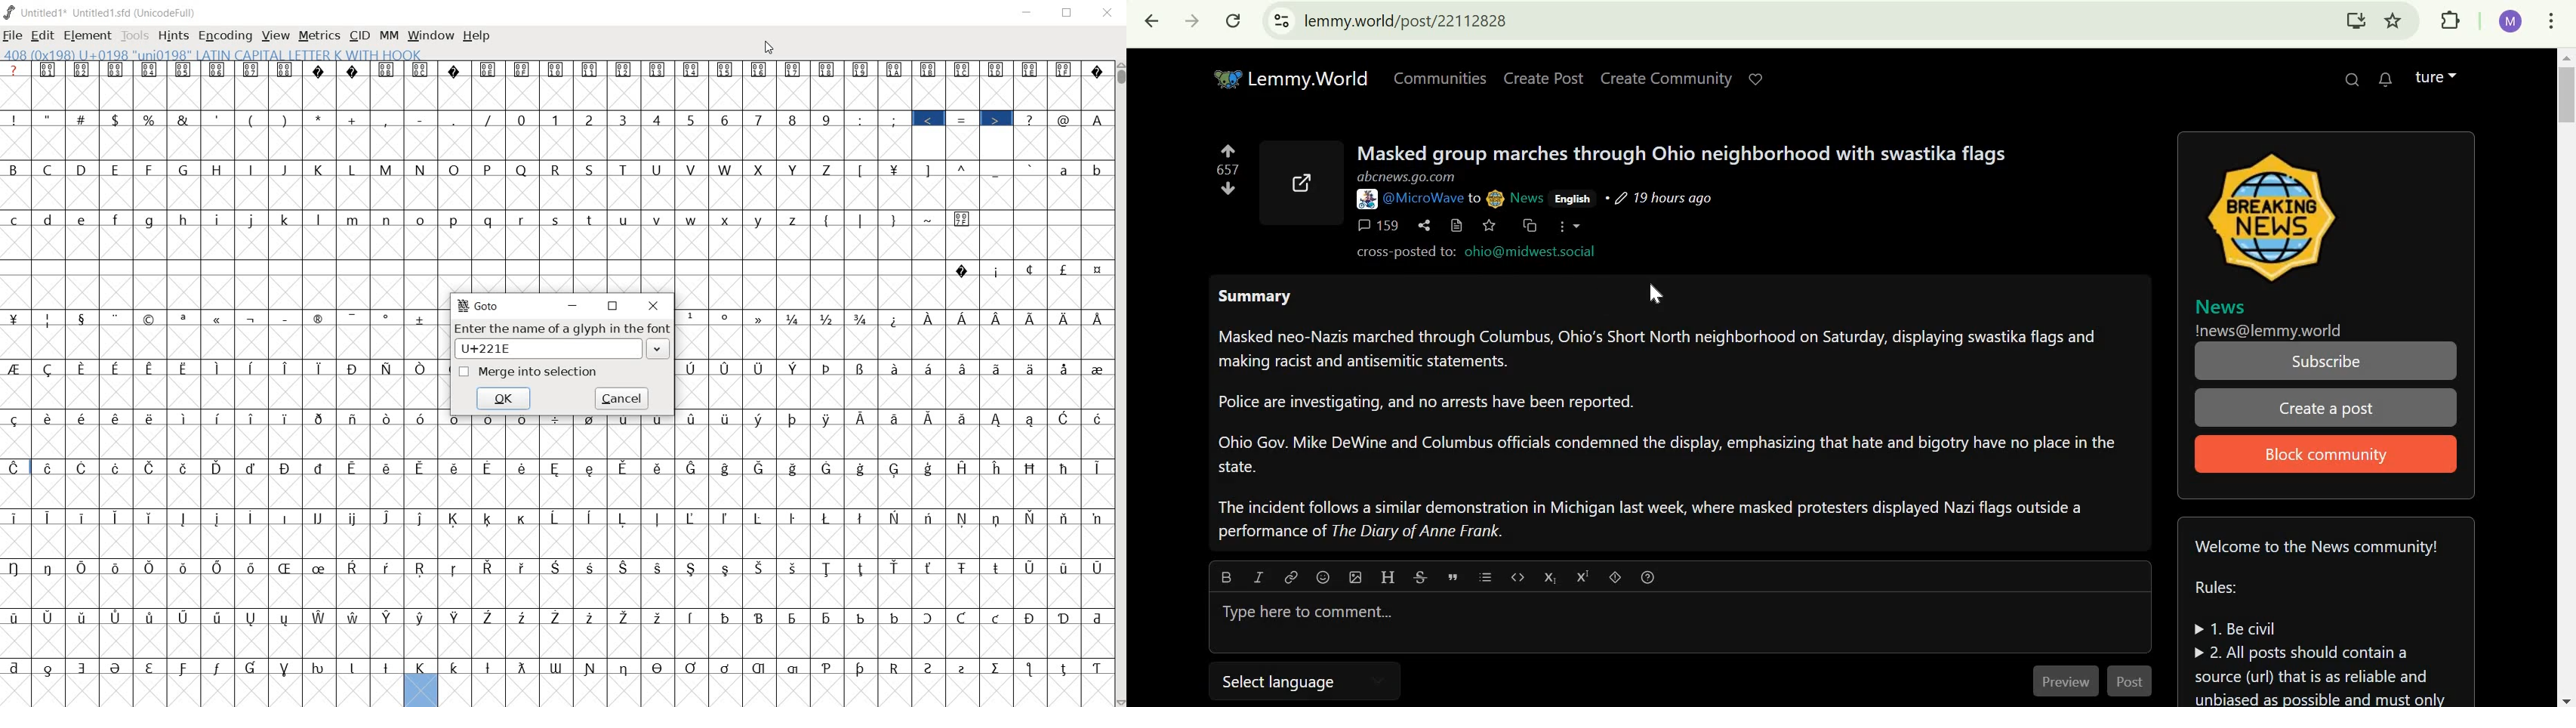  Describe the element at coordinates (1354, 576) in the screenshot. I see `upload image` at that location.